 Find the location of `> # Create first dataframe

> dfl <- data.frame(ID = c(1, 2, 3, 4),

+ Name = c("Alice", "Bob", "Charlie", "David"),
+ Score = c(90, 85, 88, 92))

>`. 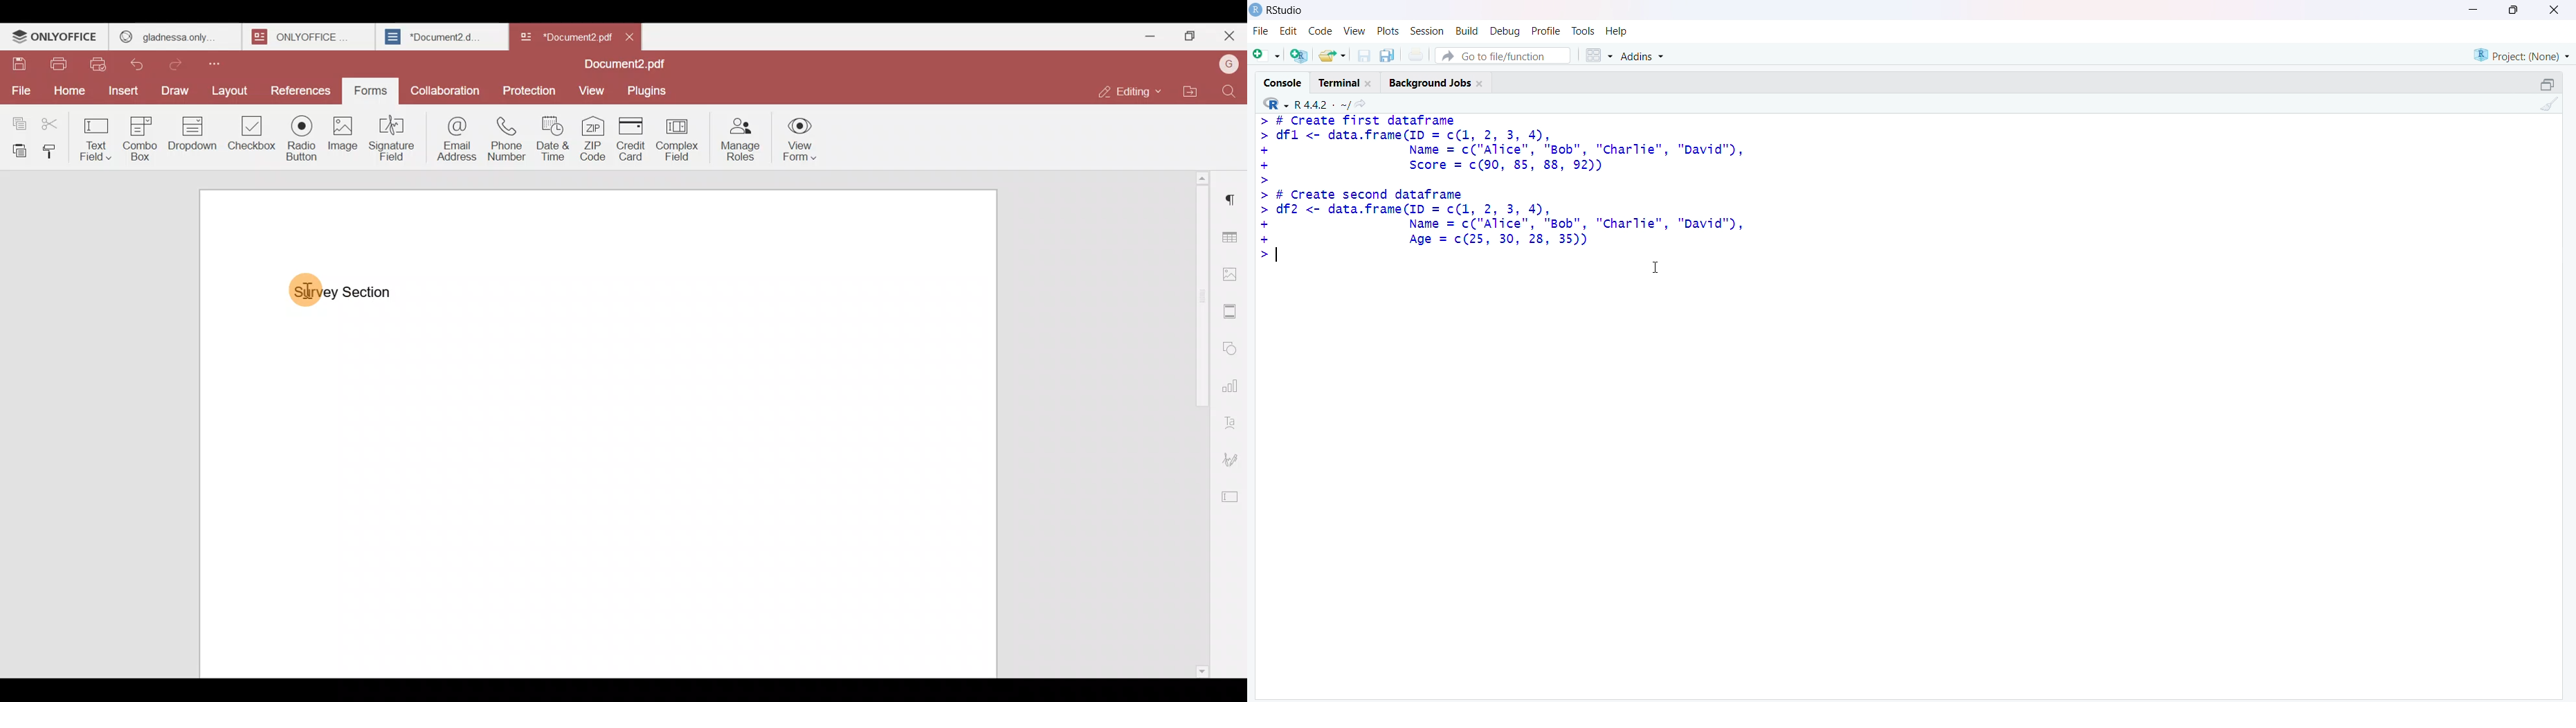

> # Create first dataframe

> dfl <- data.frame(ID = c(1, 2, 3, 4),

+ Name = c("Alice", "Bob", "Charlie", "David"),
+ Score = c(90, 85, 88, 92))

> is located at coordinates (1502, 150).